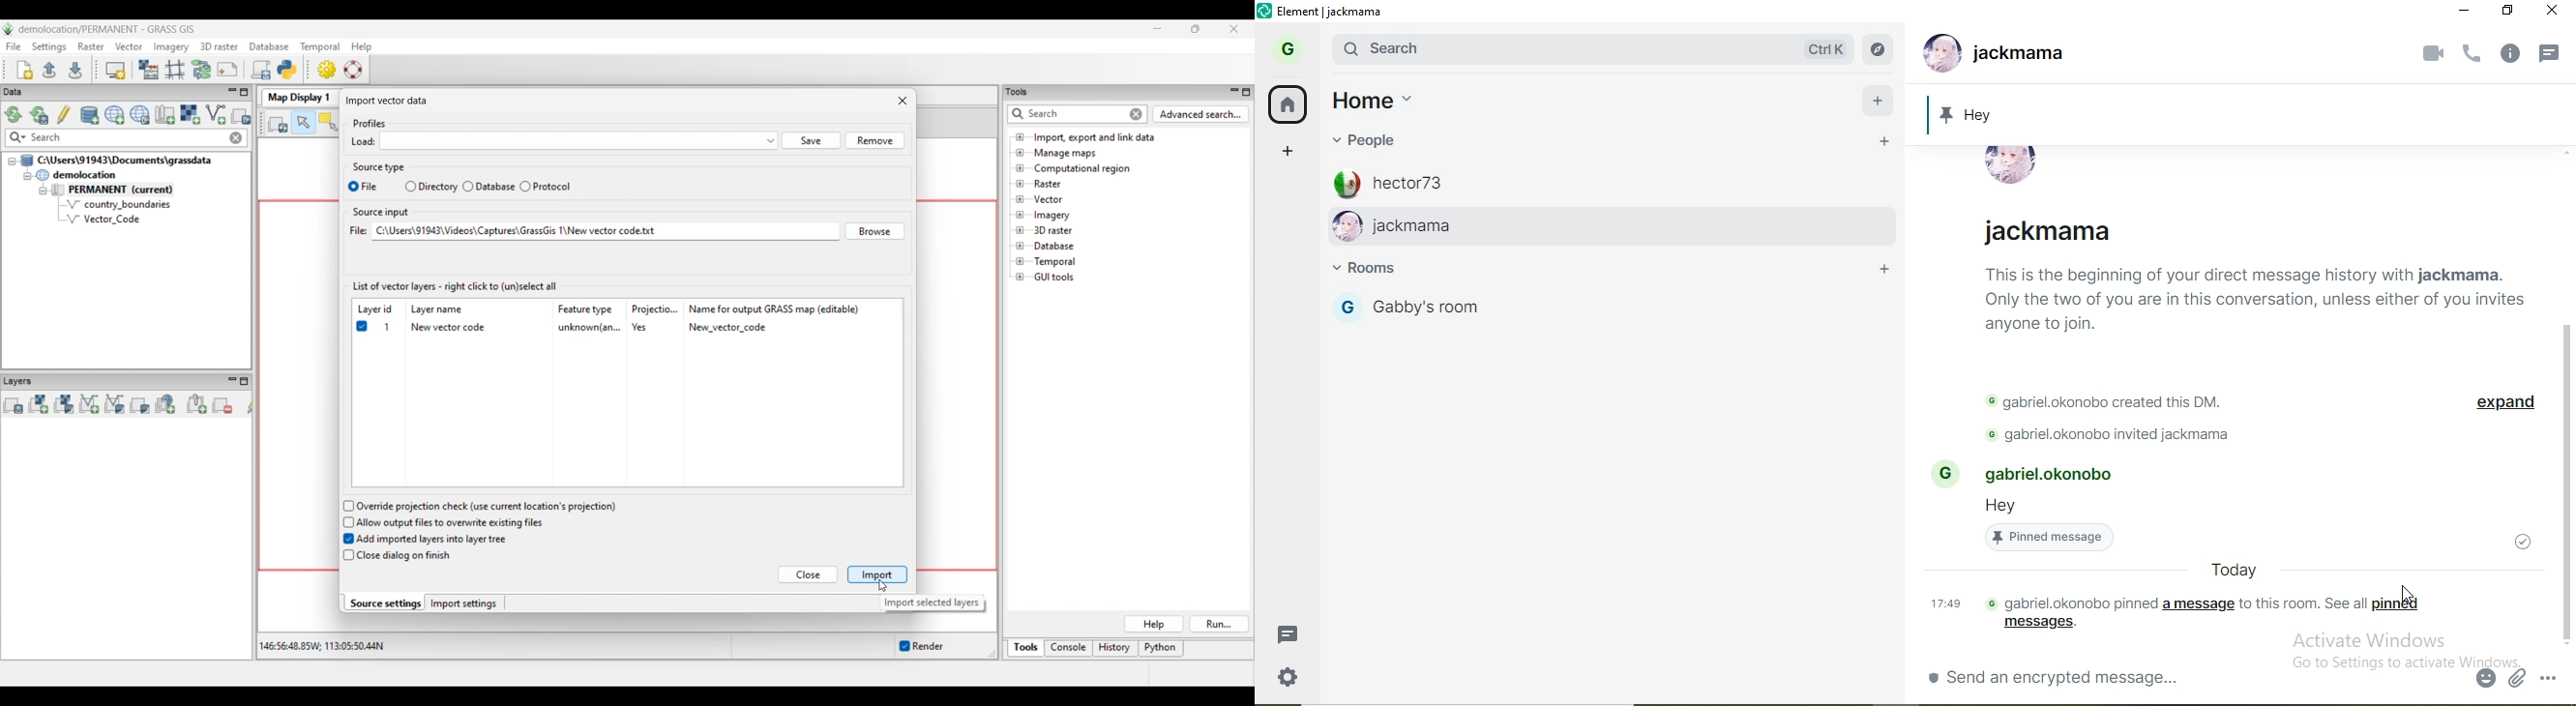  Describe the element at coordinates (2485, 678) in the screenshot. I see `` at that location.